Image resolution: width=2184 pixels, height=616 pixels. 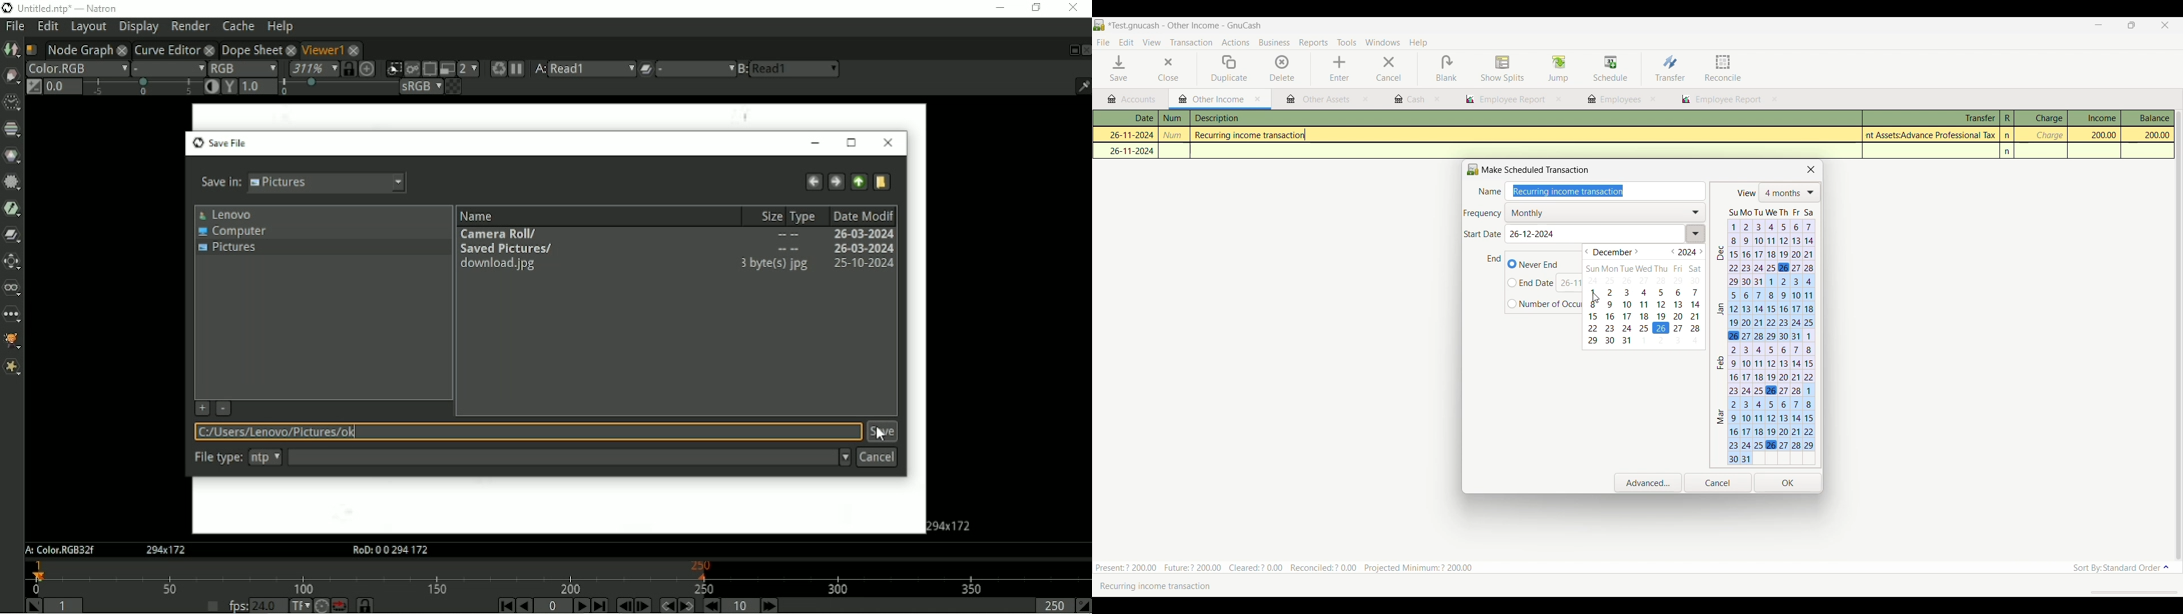 What do you see at coordinates (2098, 135) in the screenshot?
I see `200.00` at bounding box center [2098, 135].